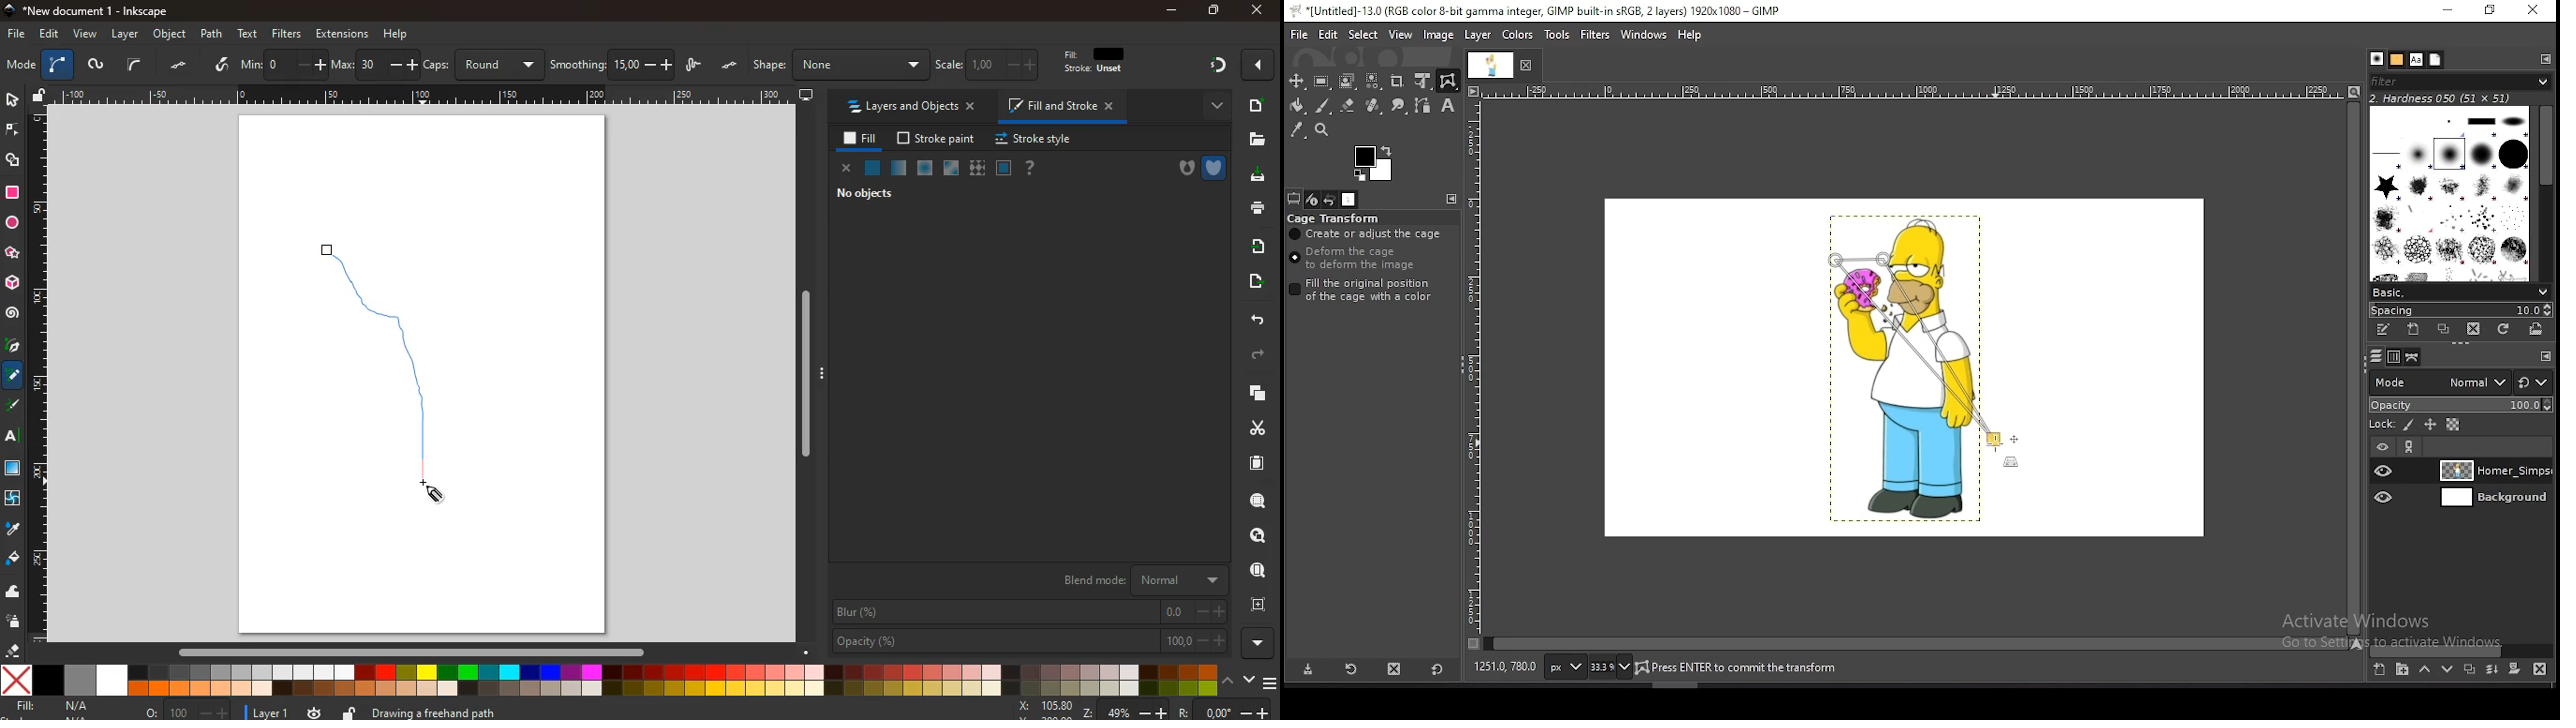  Describe the element at coordinates (262, 712) in the screenshot. I see `layer` at that location.